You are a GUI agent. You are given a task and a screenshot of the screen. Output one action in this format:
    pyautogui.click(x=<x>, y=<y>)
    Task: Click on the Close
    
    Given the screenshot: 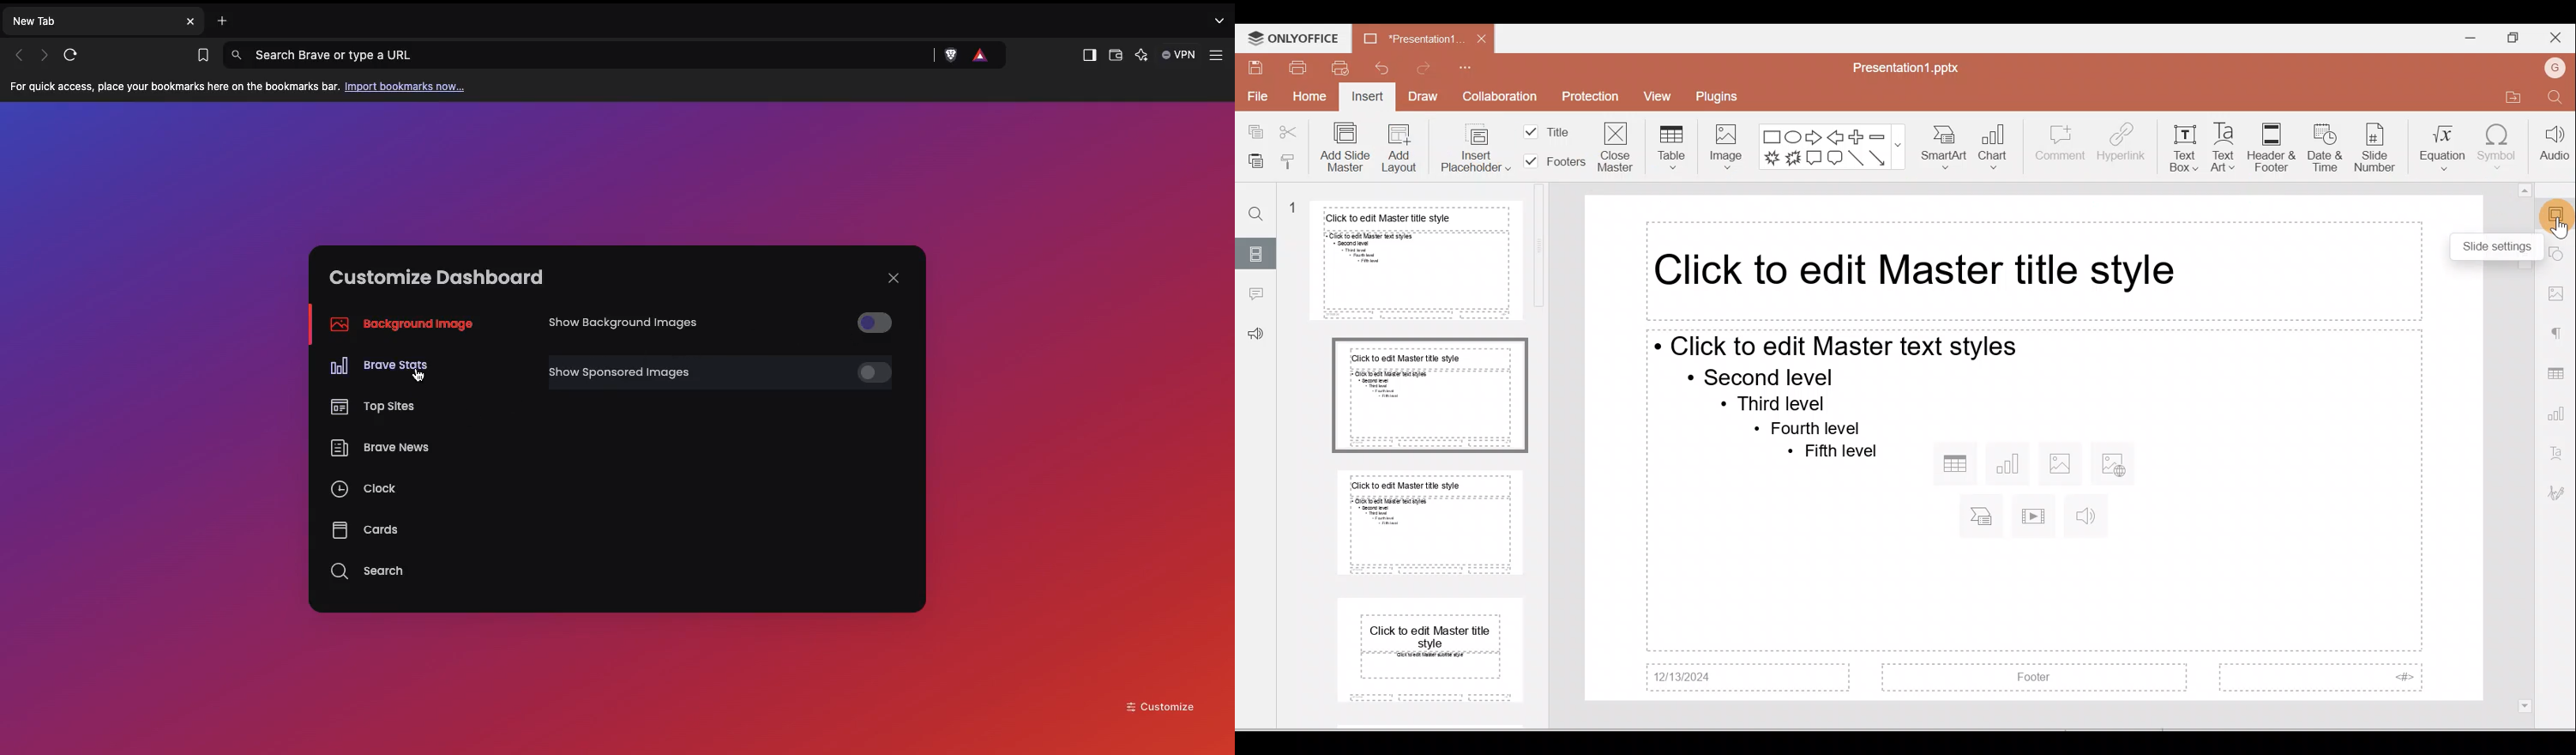 What is the action you would take?
    pyautogui.click(x=894, y=278)
    